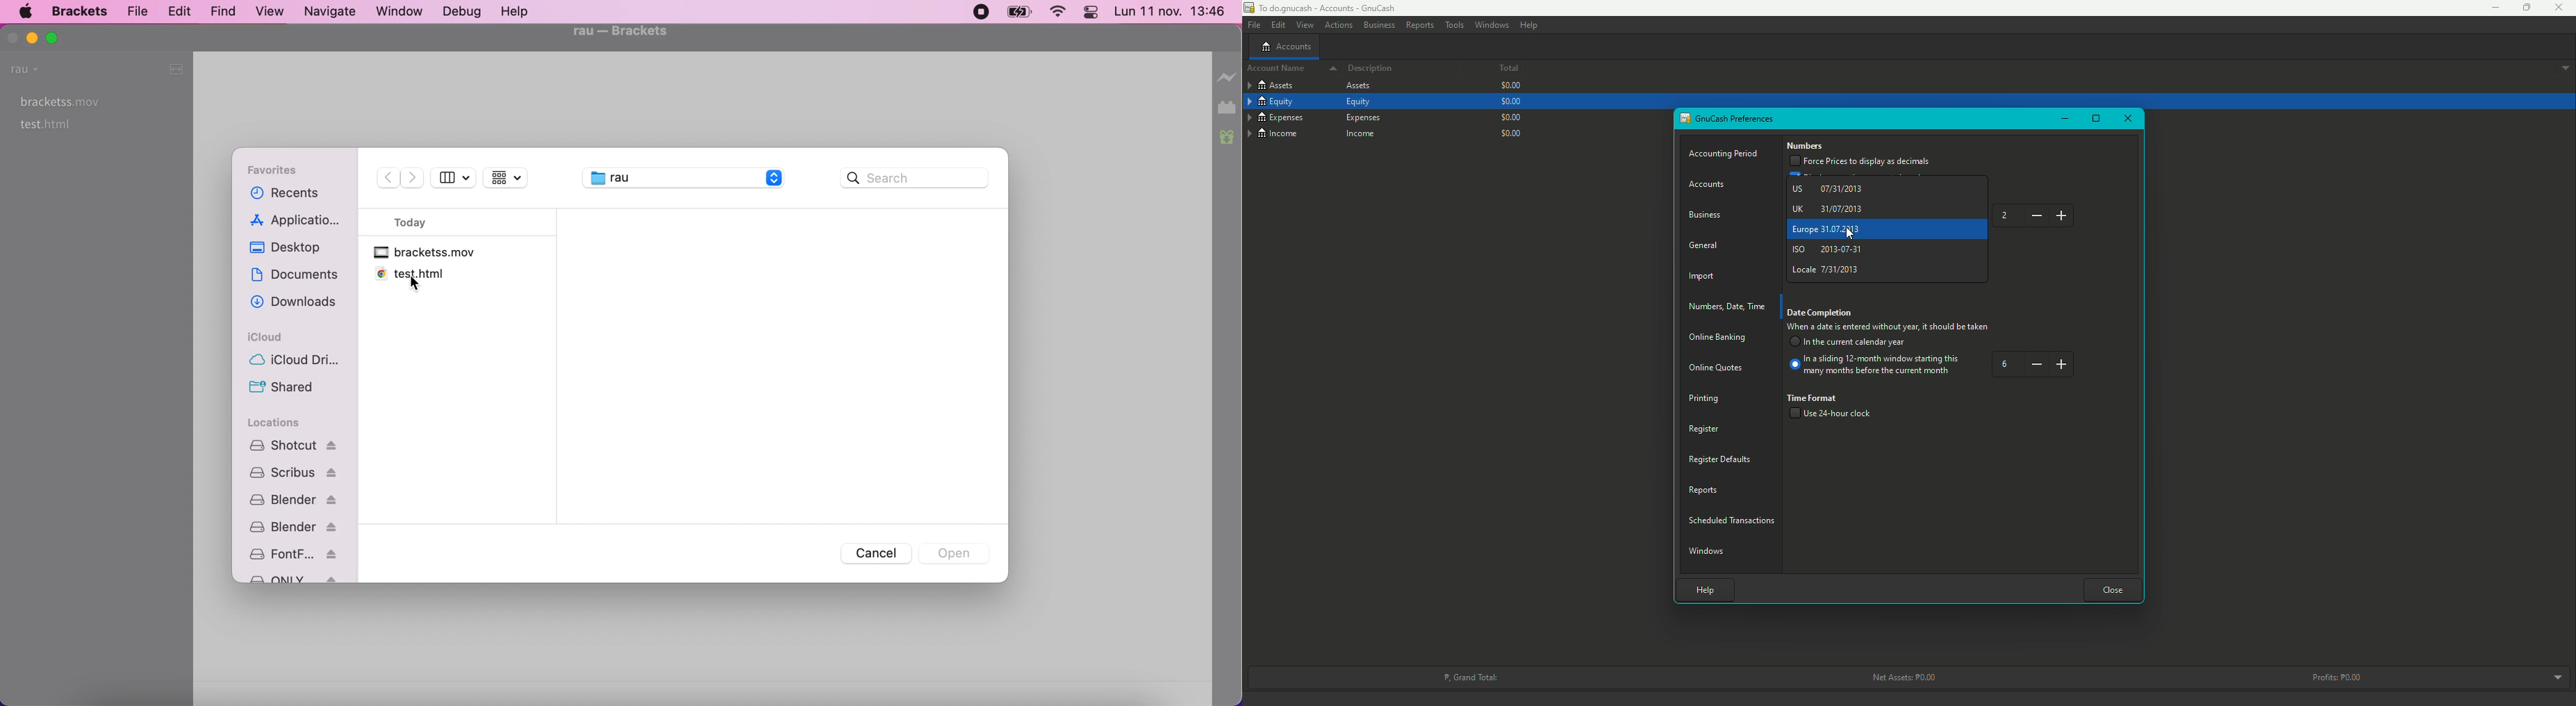  What do you see at coordinates (1704, 489) in the screenshot?
I see `Report` at bounding box center [1704, 489].